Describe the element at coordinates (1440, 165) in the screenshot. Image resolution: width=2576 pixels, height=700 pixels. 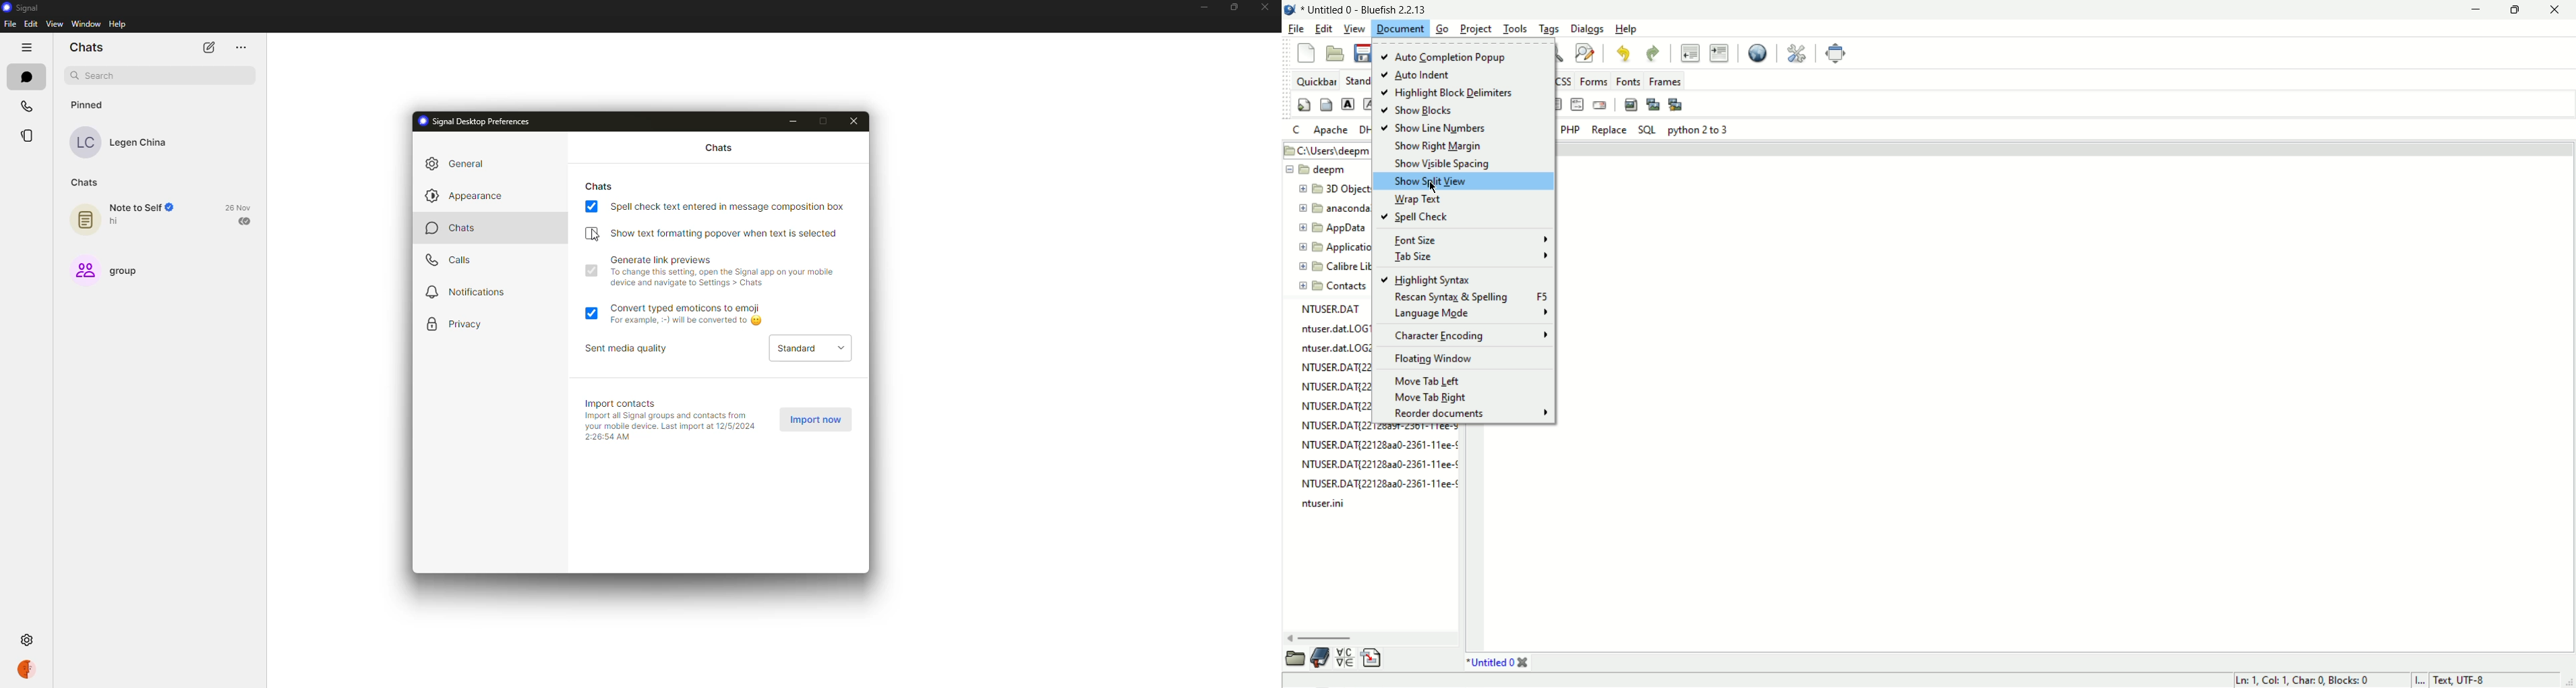
I see `show visible spacing` at that location.